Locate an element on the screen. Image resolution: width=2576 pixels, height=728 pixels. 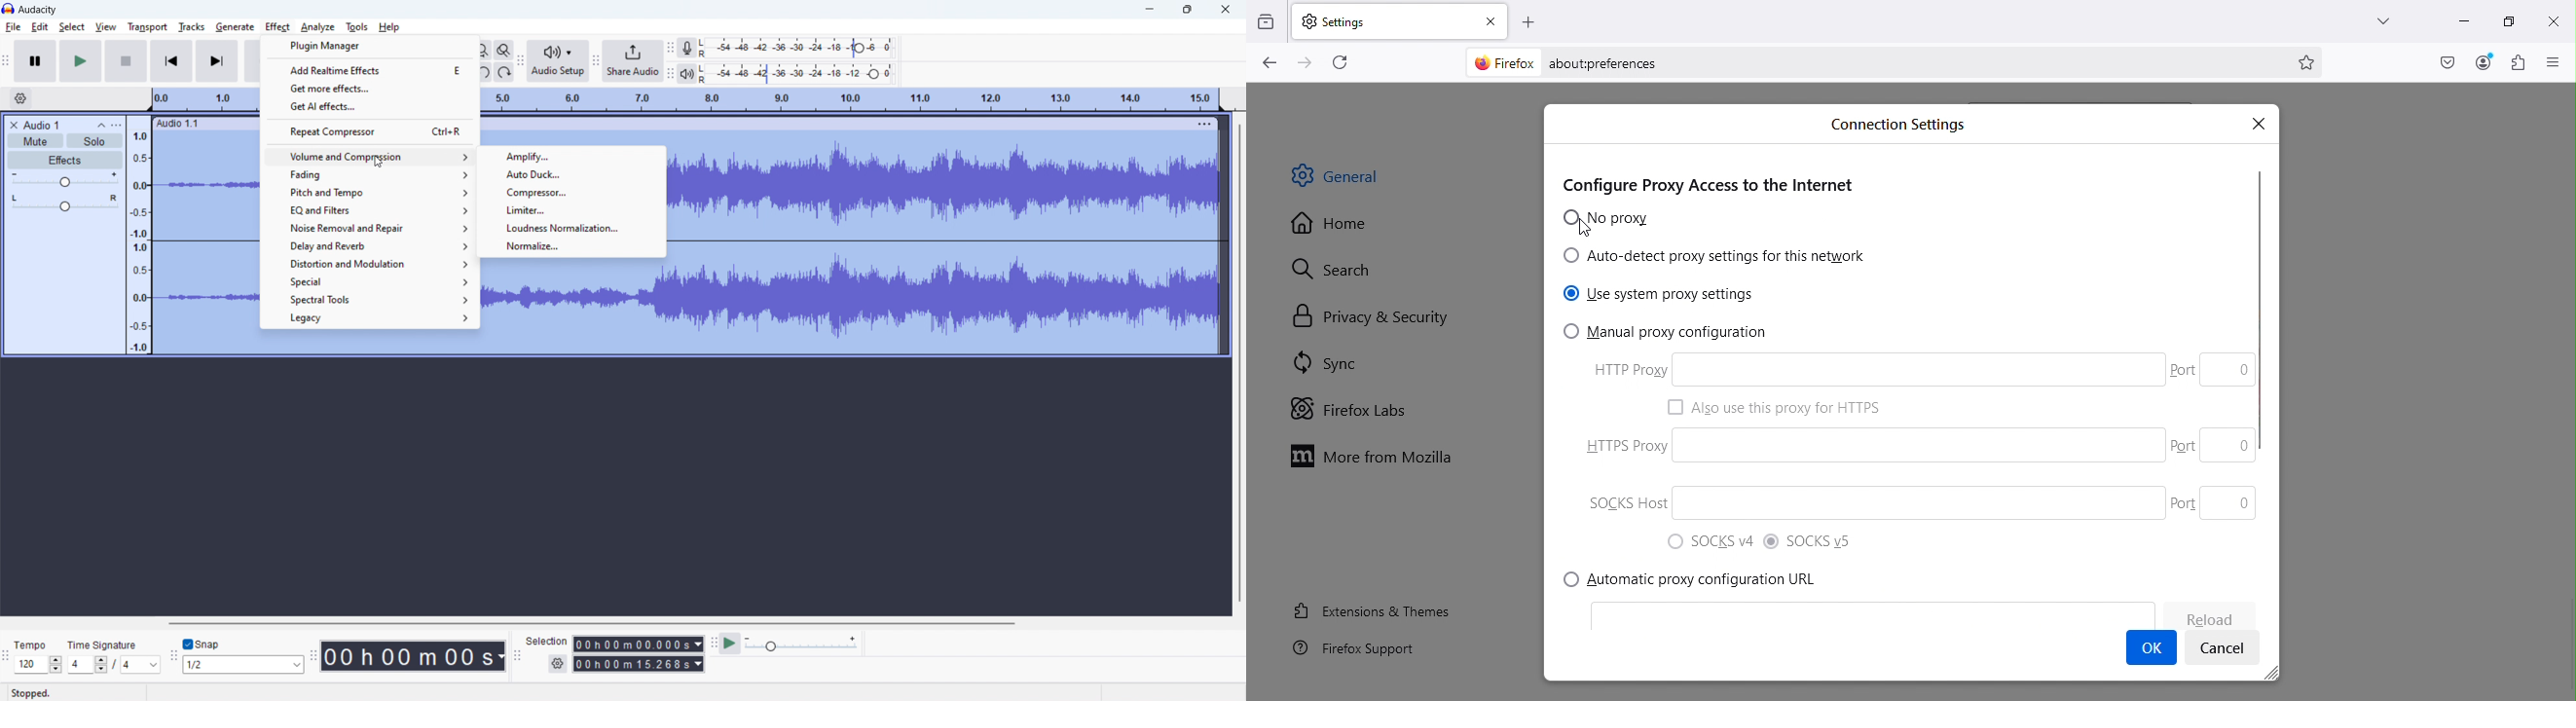
Sync is located at coordinates (1354, 366).